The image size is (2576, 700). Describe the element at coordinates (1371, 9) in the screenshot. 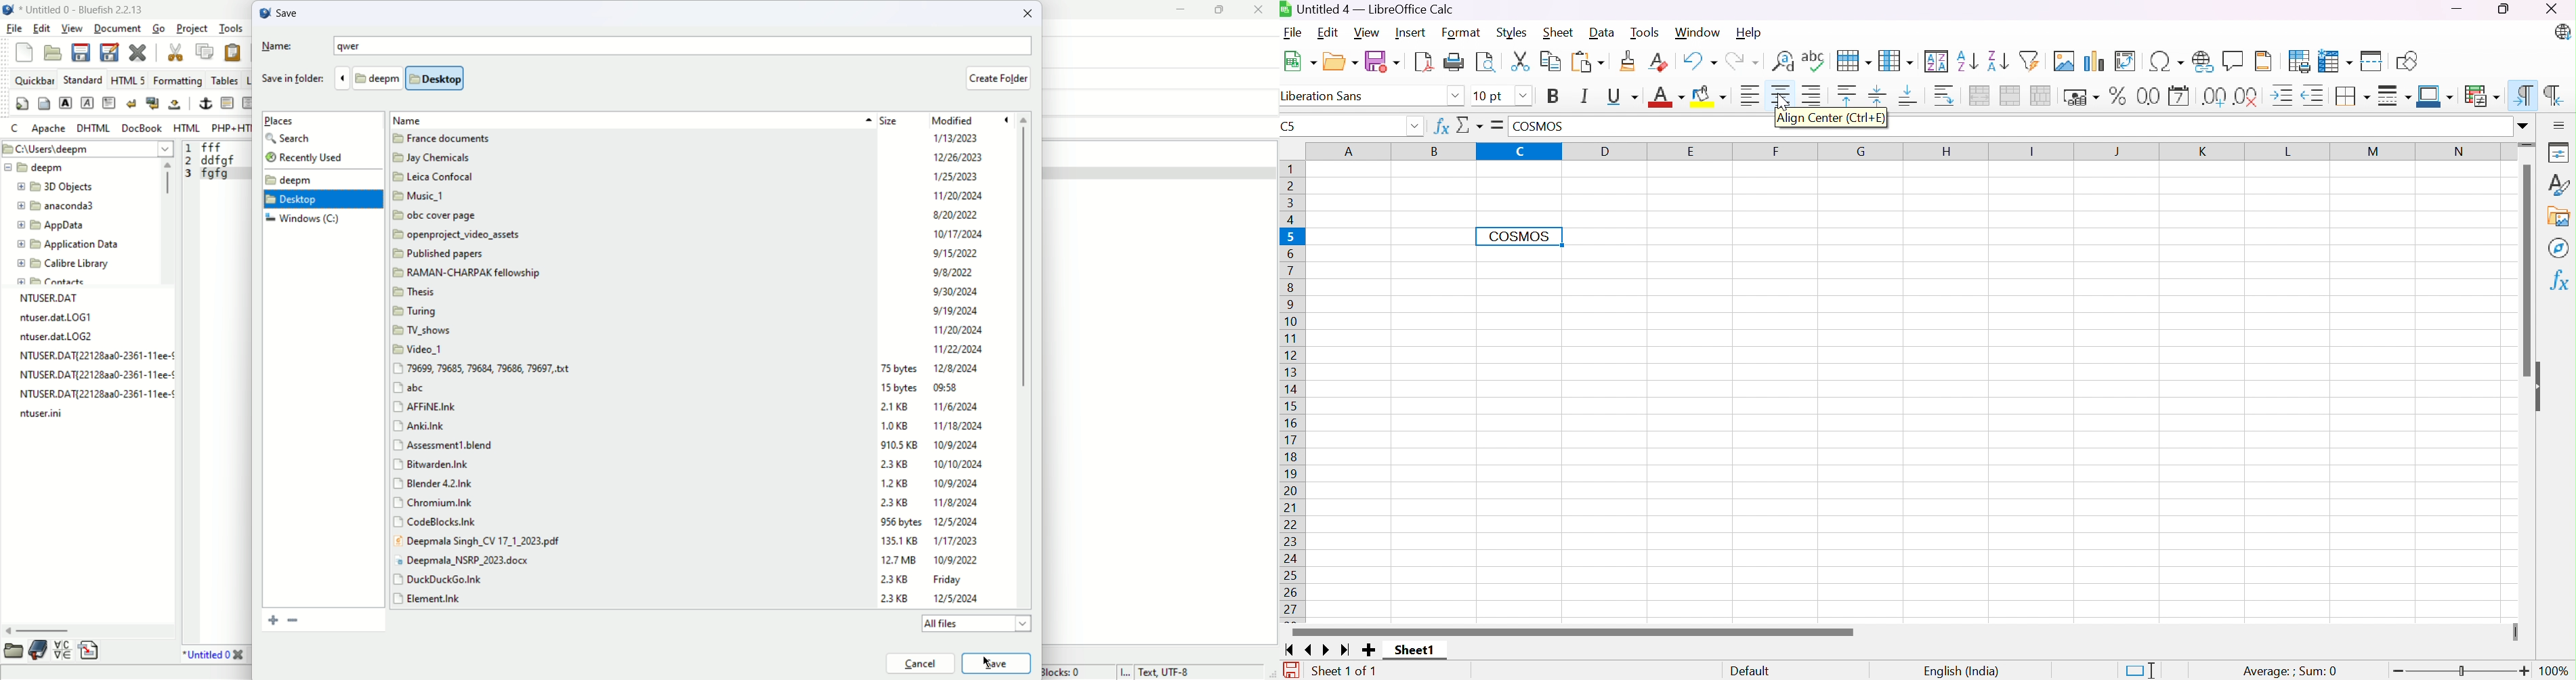

I see `Untitled 4 - LibreOffice Calc` at that location.